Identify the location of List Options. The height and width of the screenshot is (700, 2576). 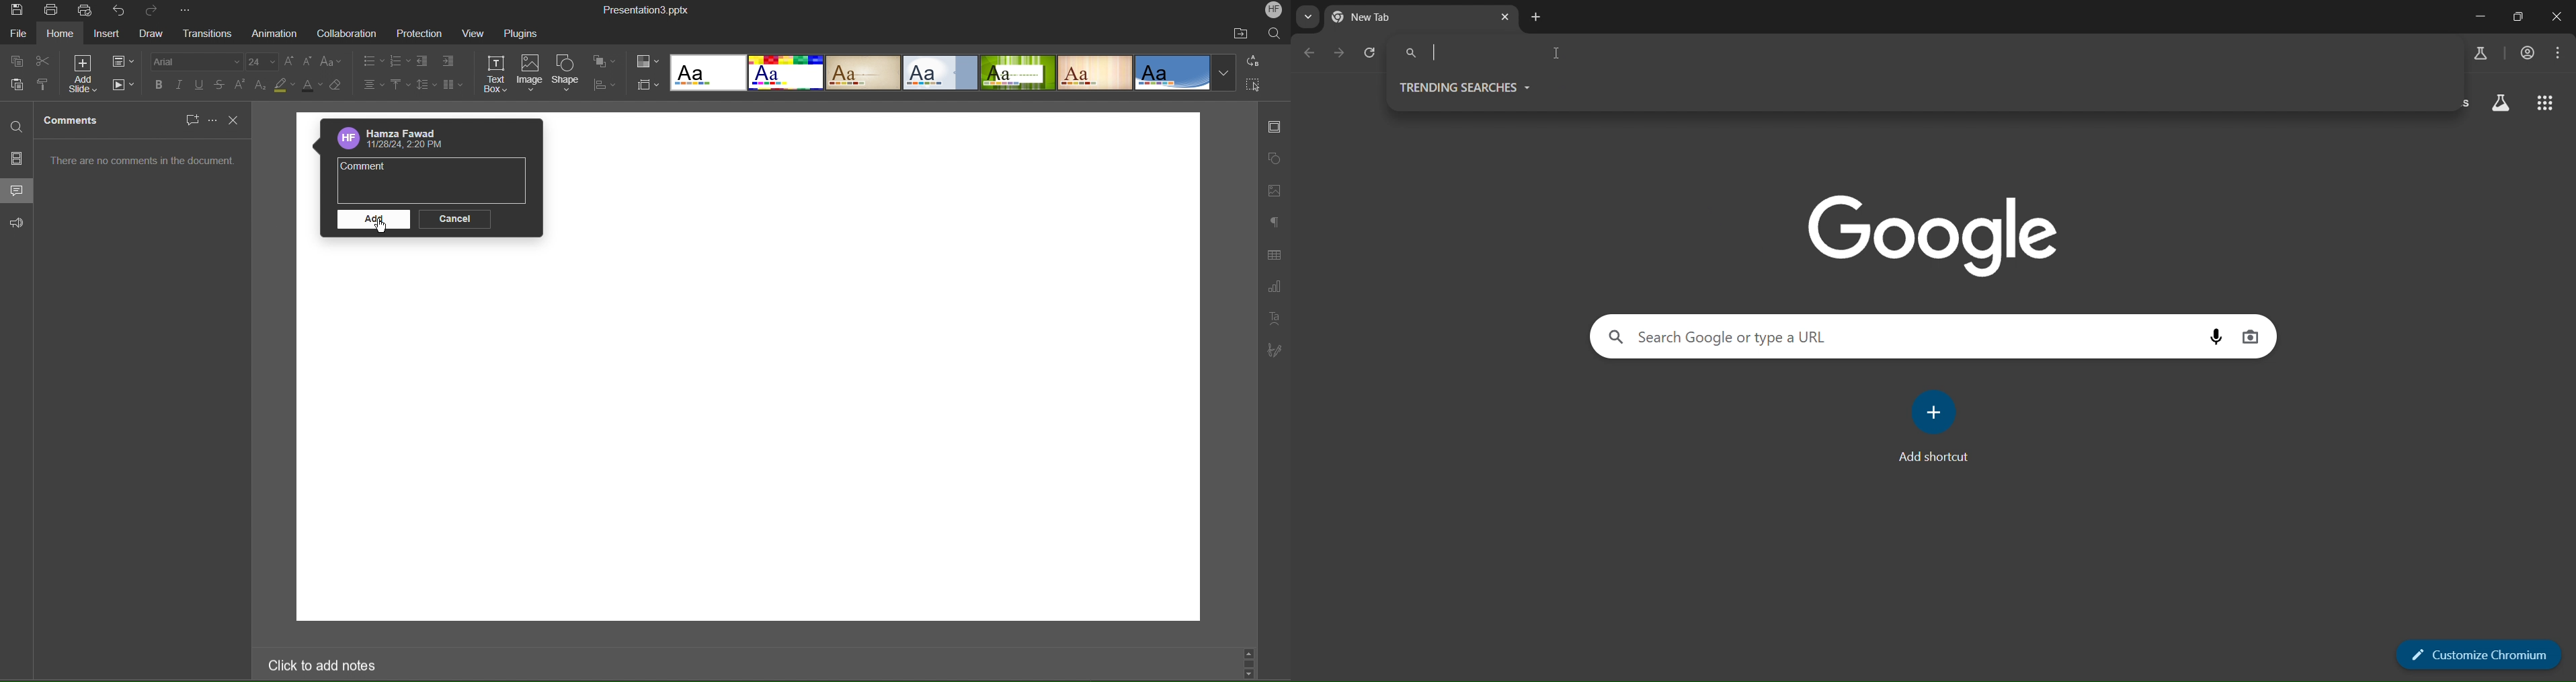
(401, 61).